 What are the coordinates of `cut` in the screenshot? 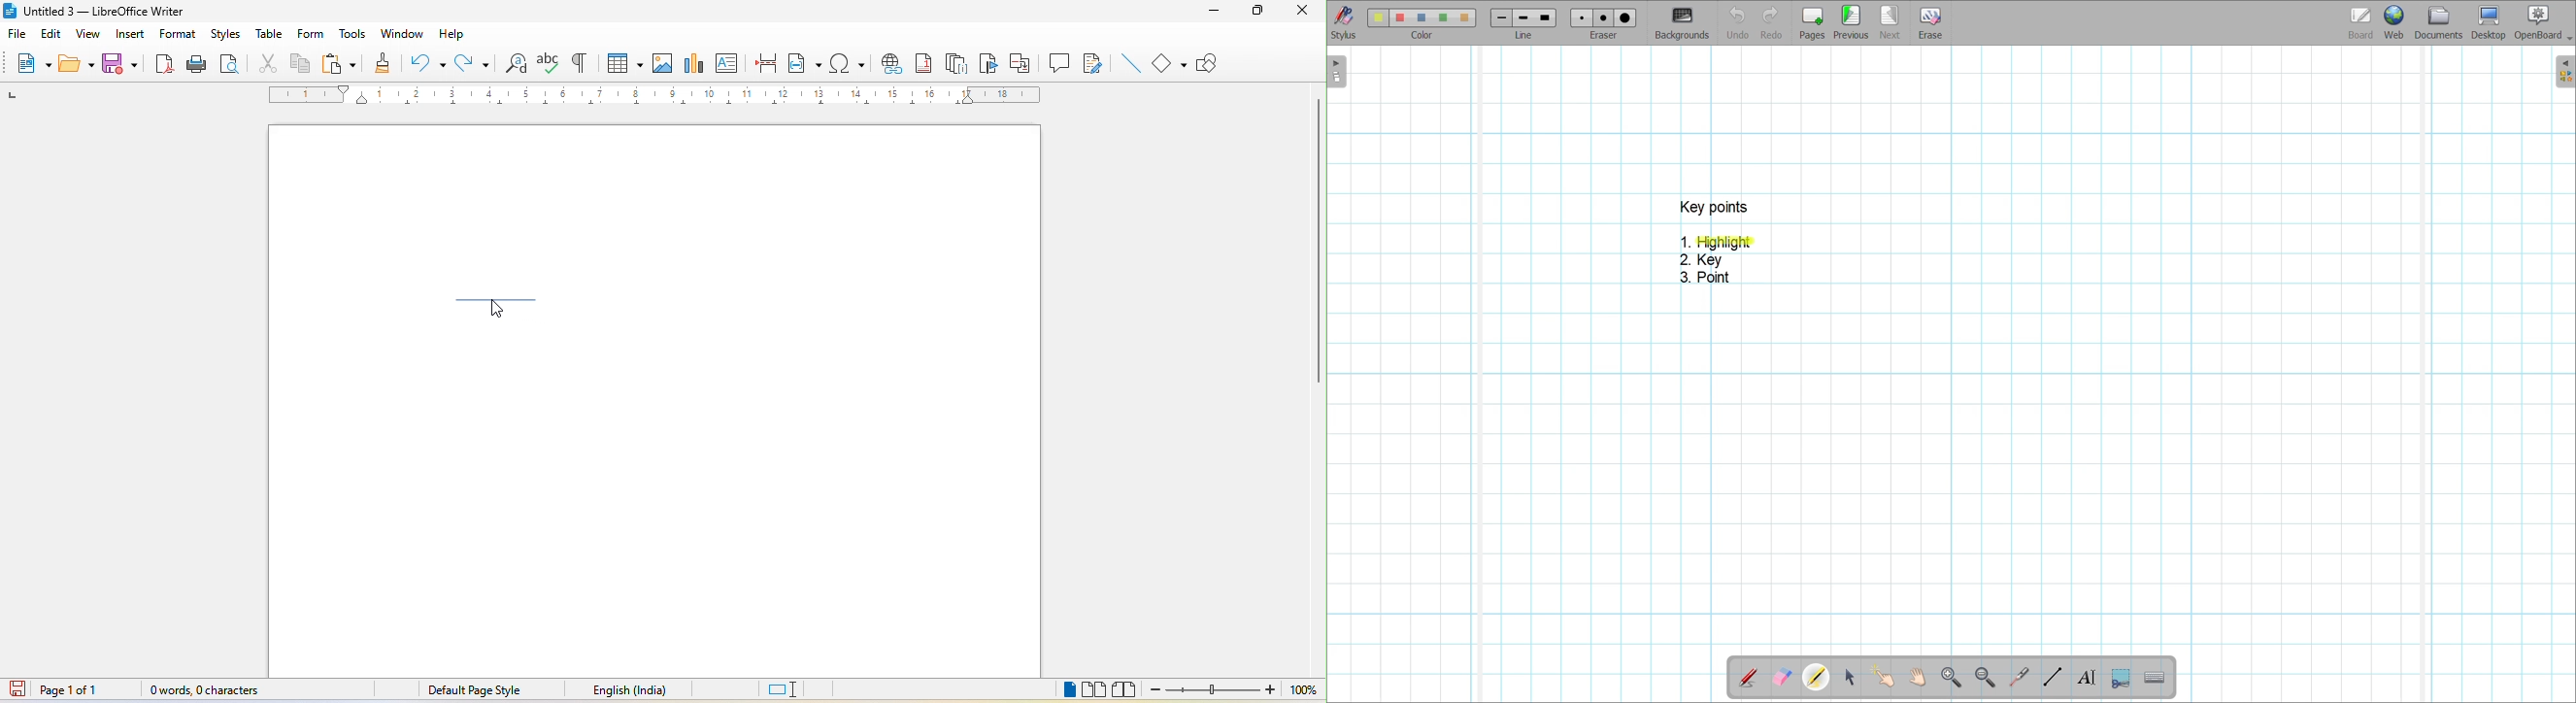 It's located at (263, 61).